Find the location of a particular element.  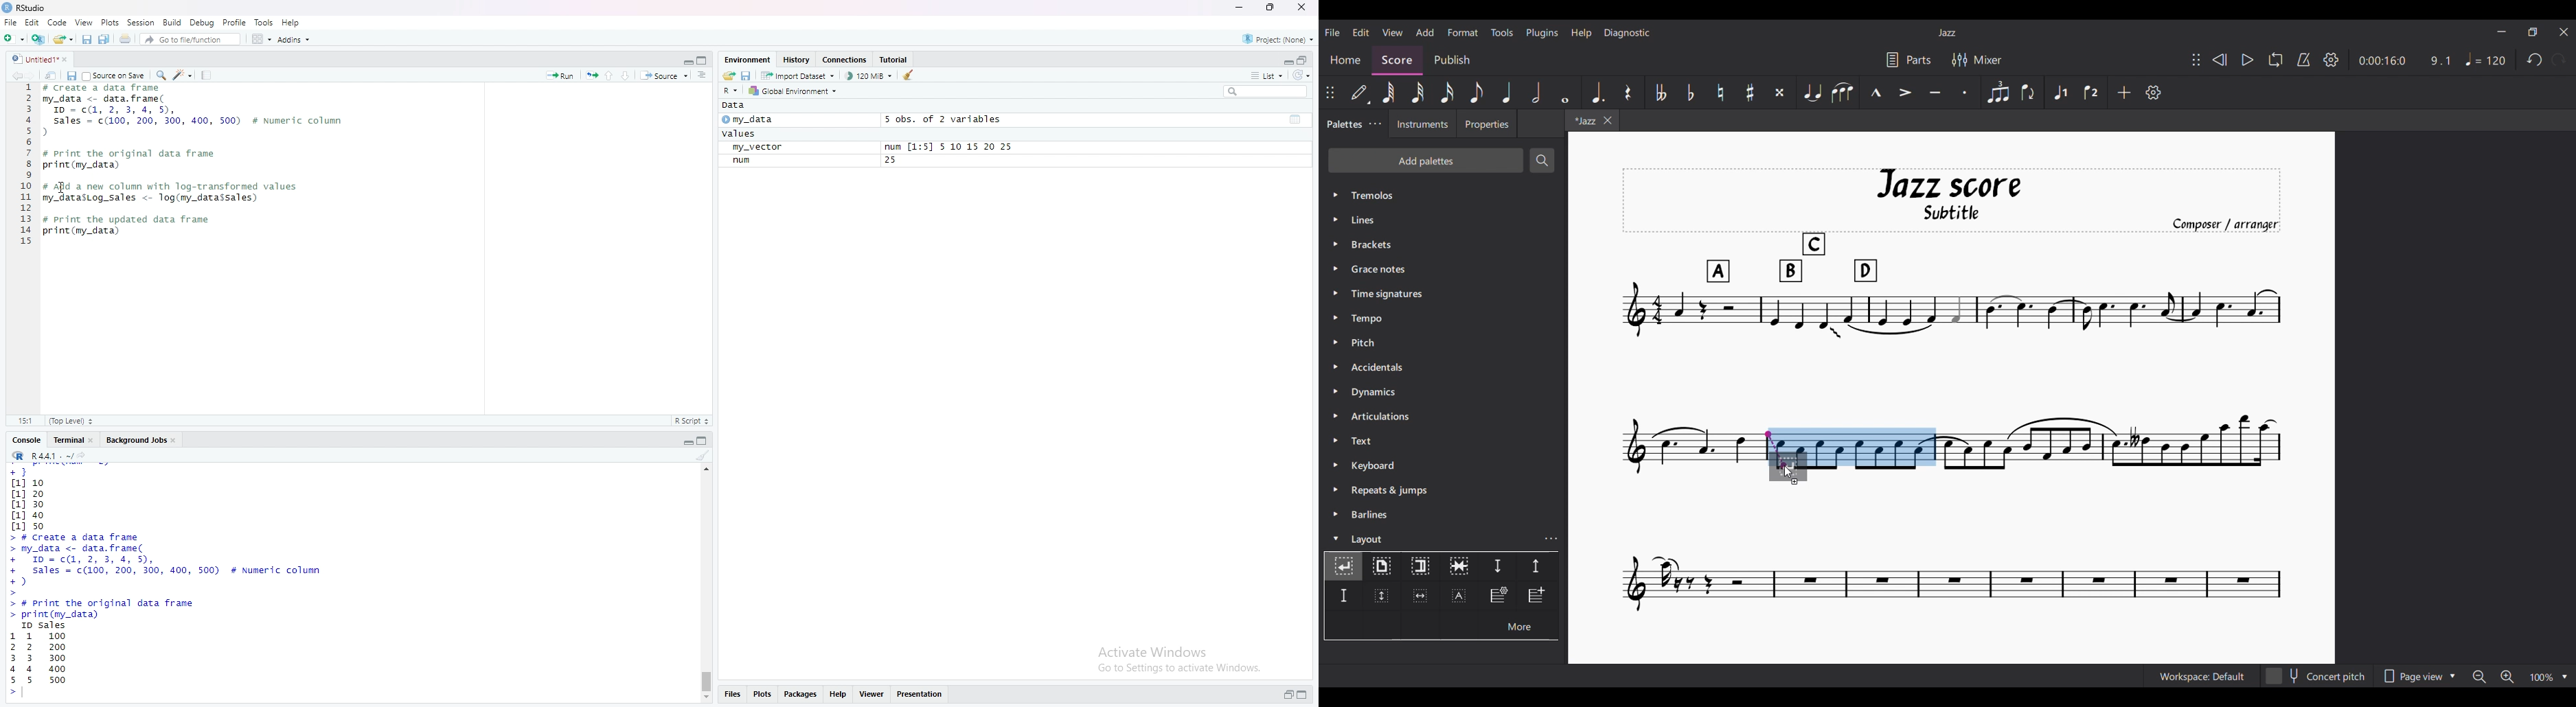

Current score is located at coordinates (1953, 549).